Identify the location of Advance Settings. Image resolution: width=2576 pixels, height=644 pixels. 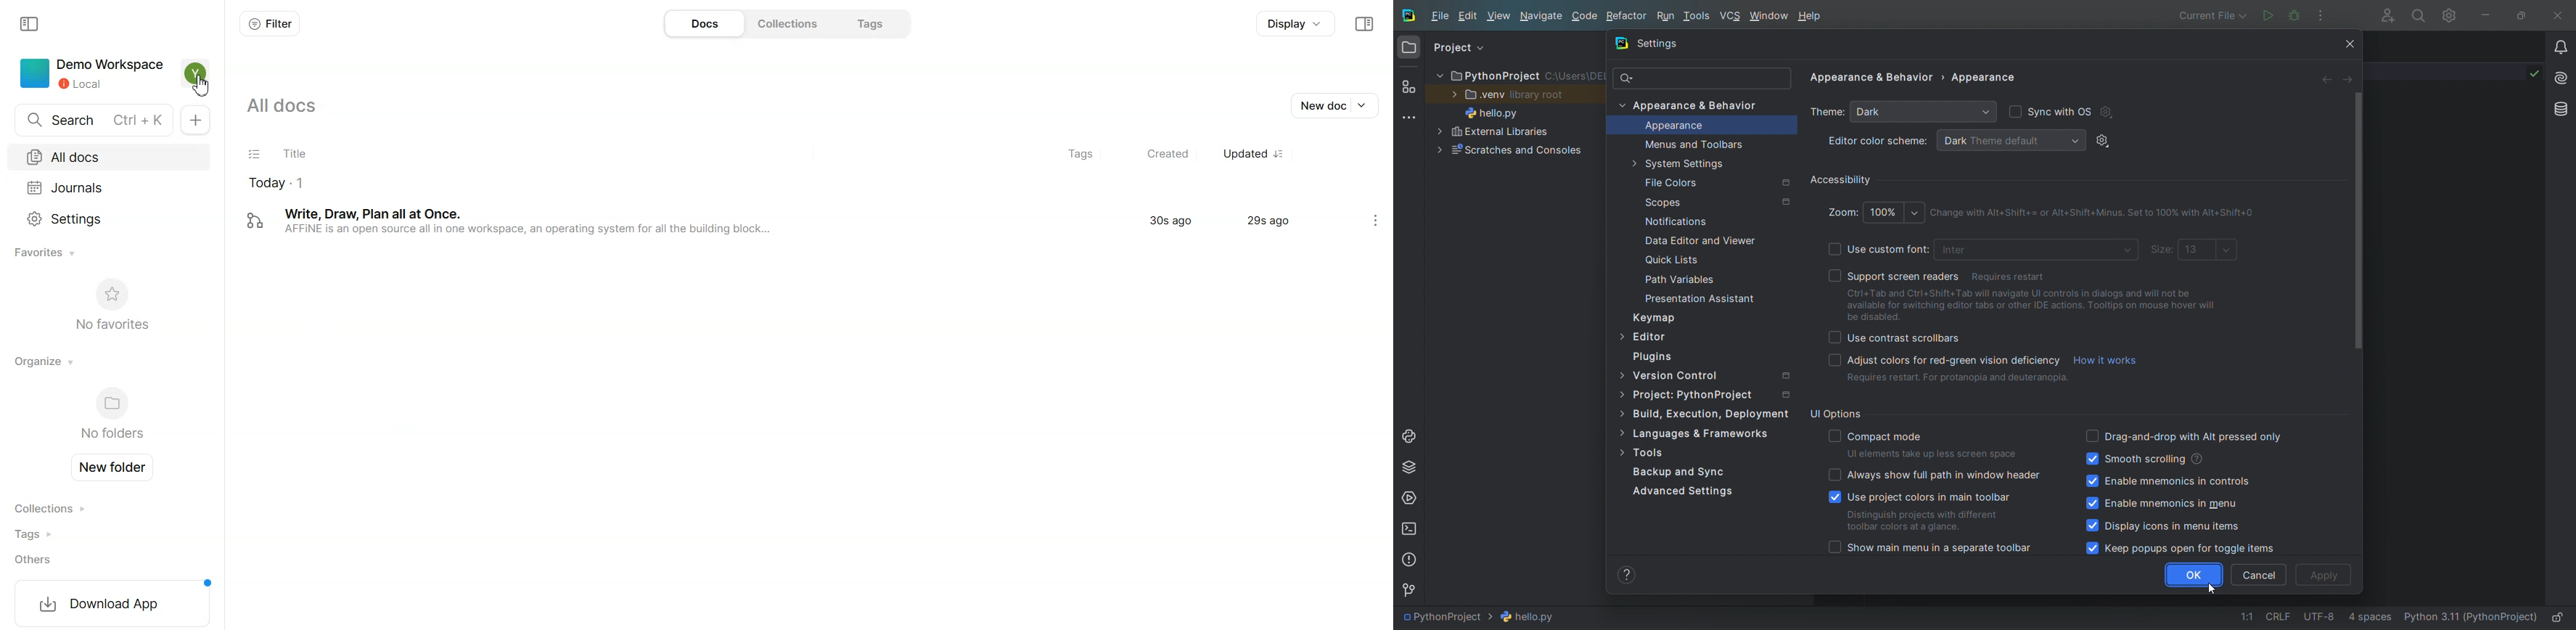
(1695, 492).